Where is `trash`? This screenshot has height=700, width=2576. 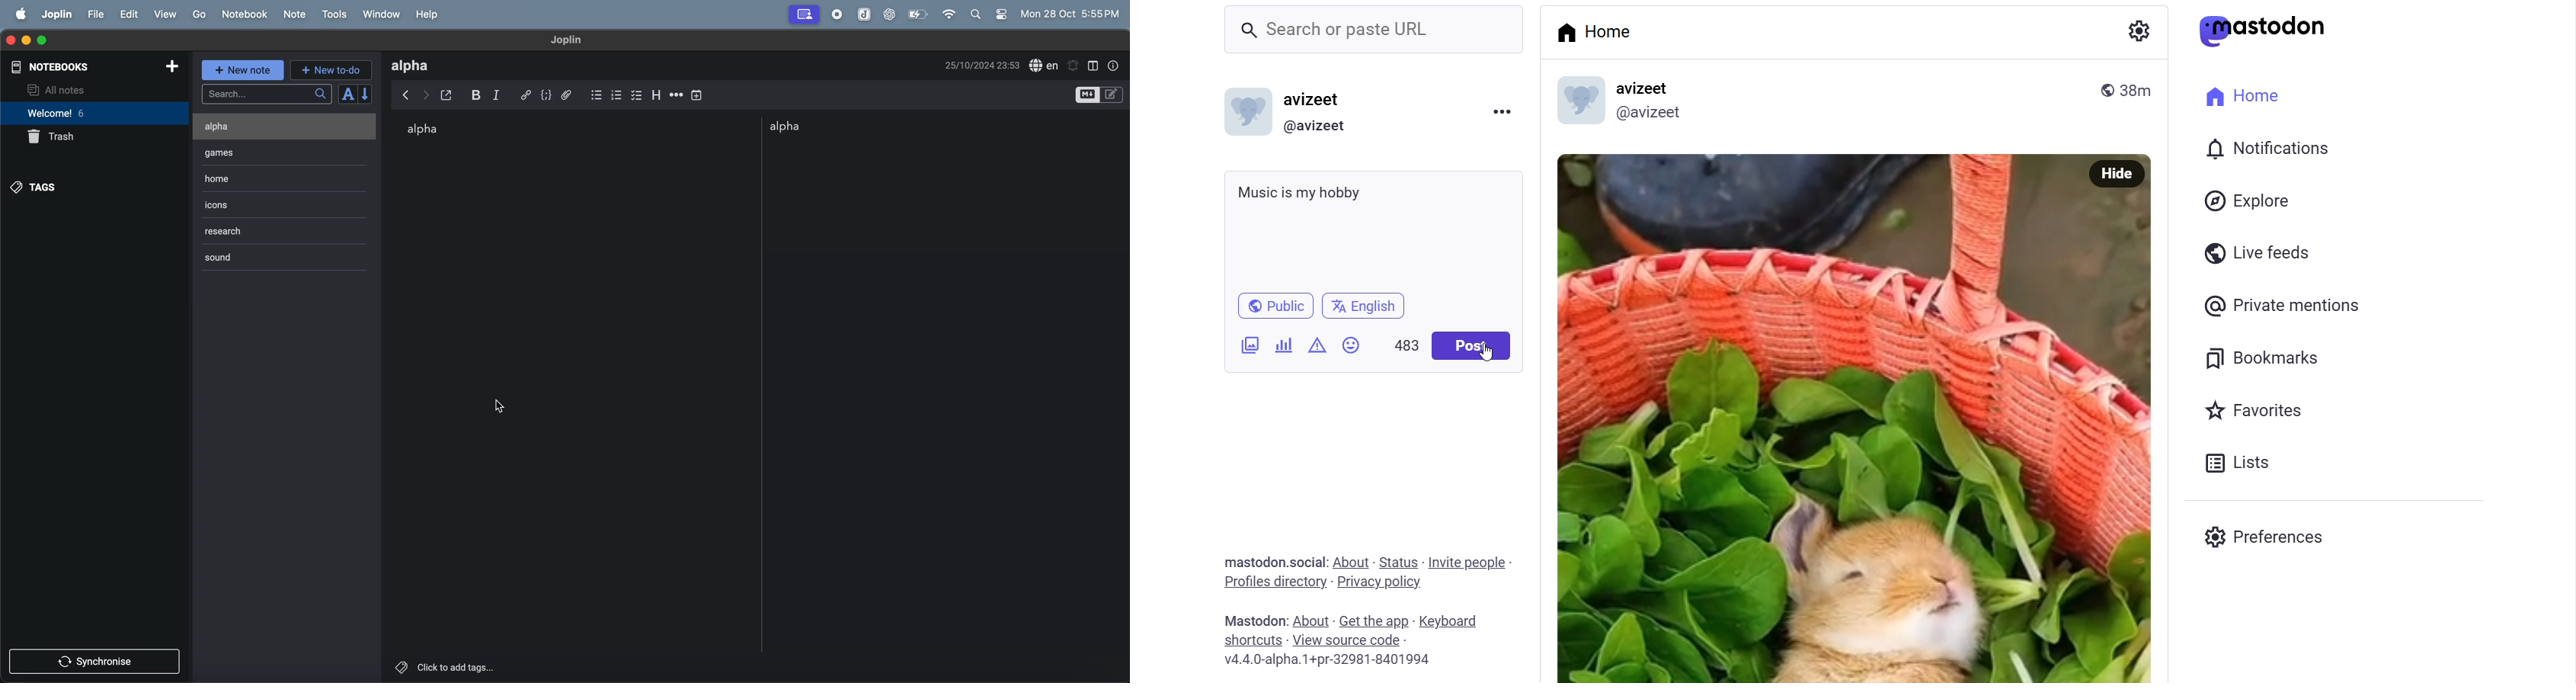
trash is located at coordinates (56, 137).